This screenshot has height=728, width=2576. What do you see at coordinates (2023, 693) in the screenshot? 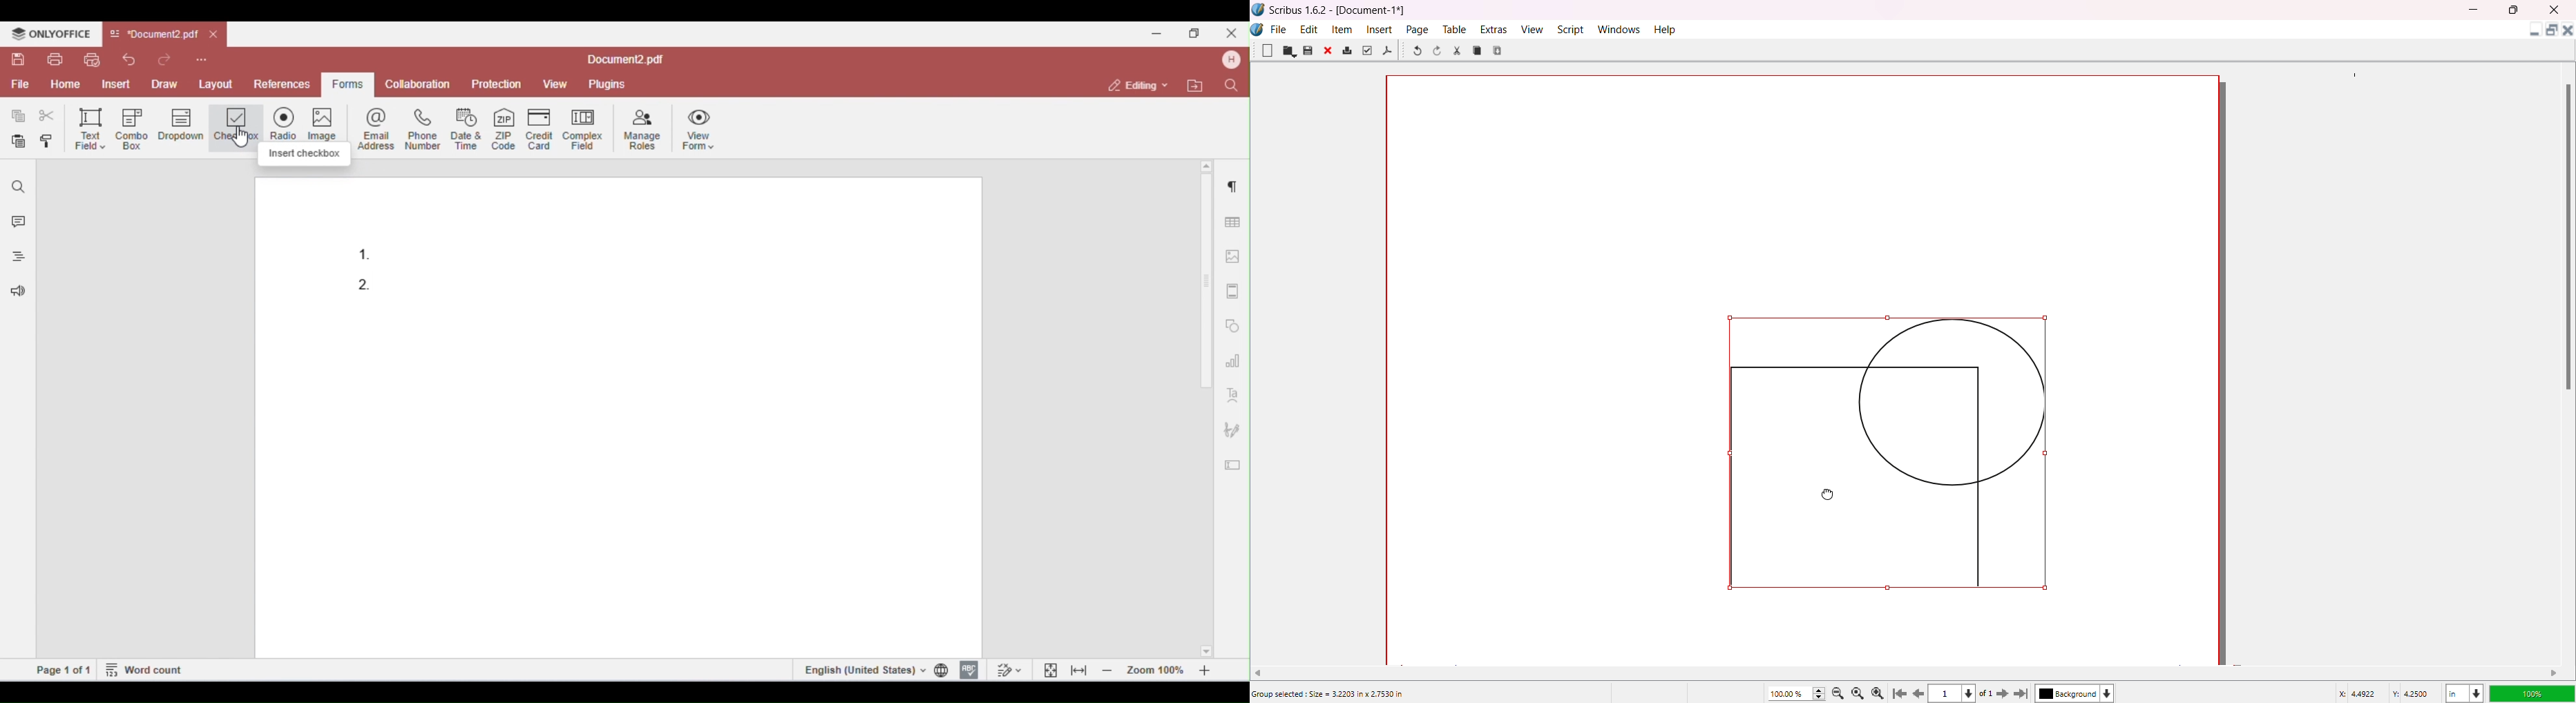
I see `Last` at bounding box center [2023, 693].